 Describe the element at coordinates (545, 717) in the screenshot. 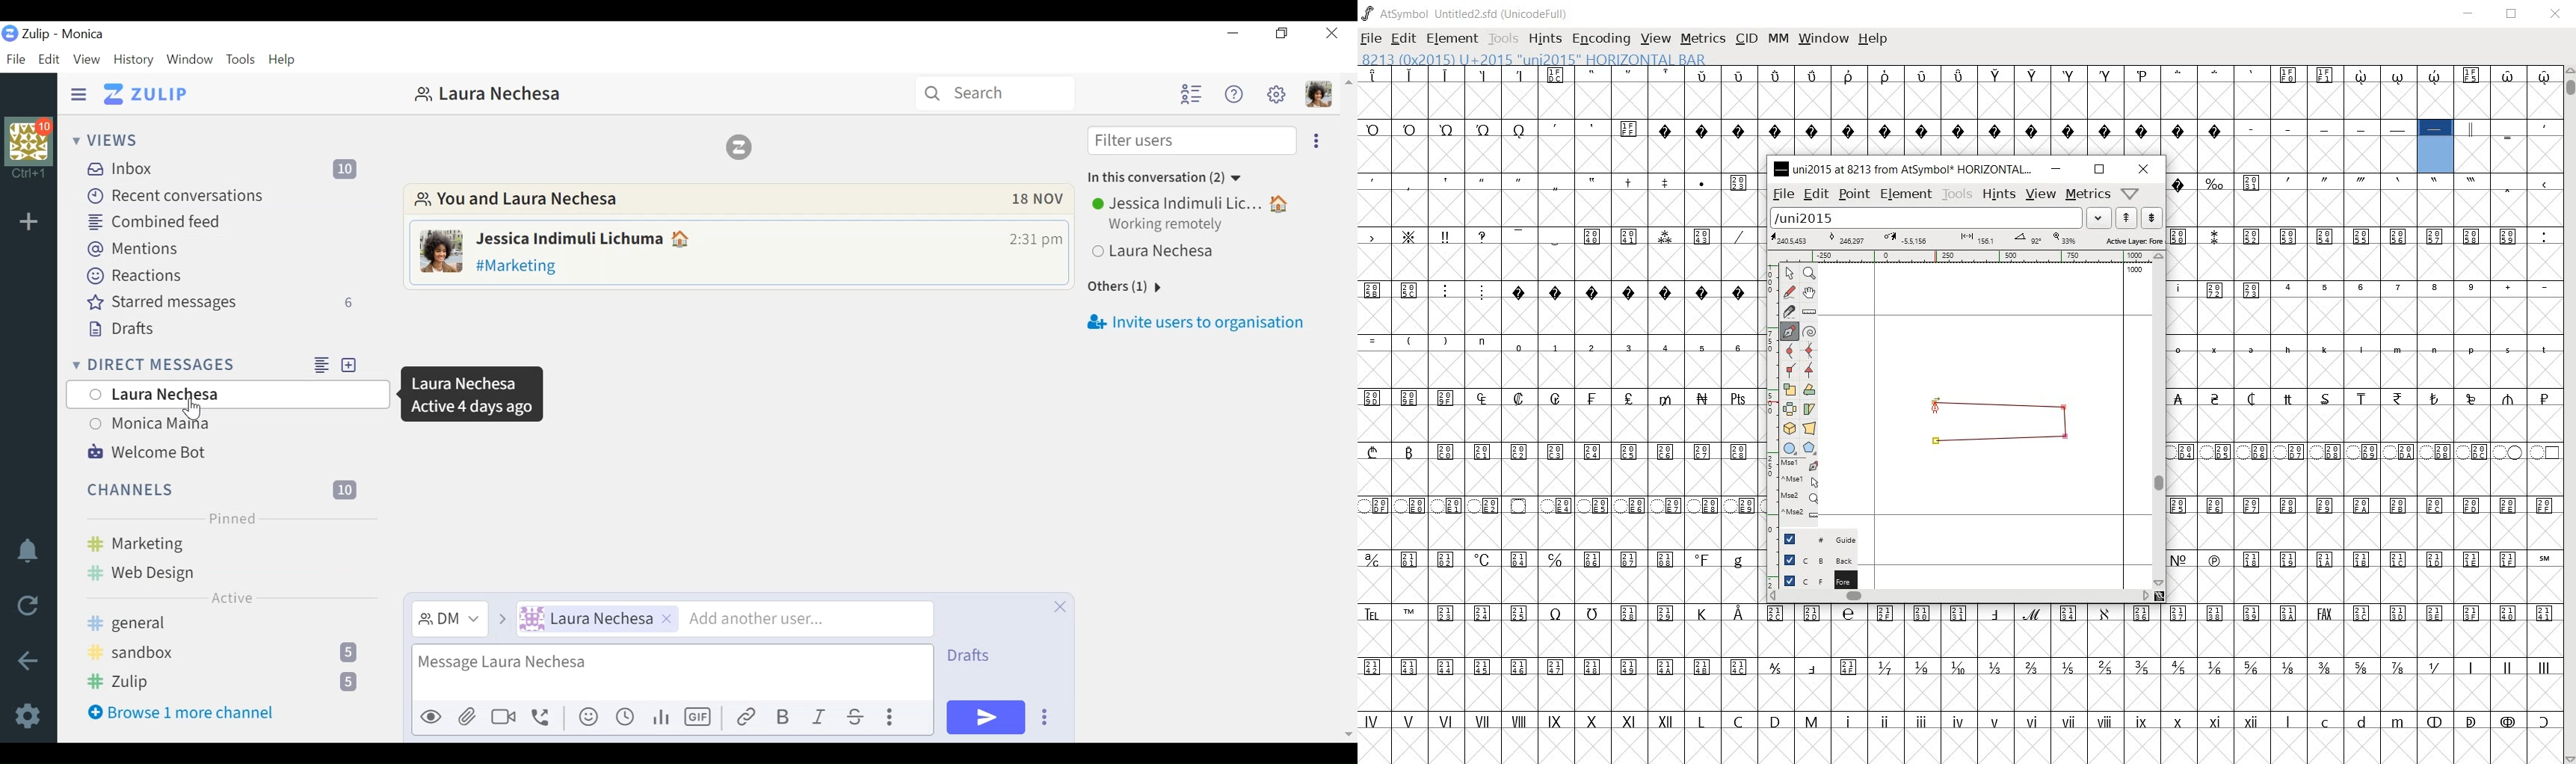

I see `Add voice call` at that location.